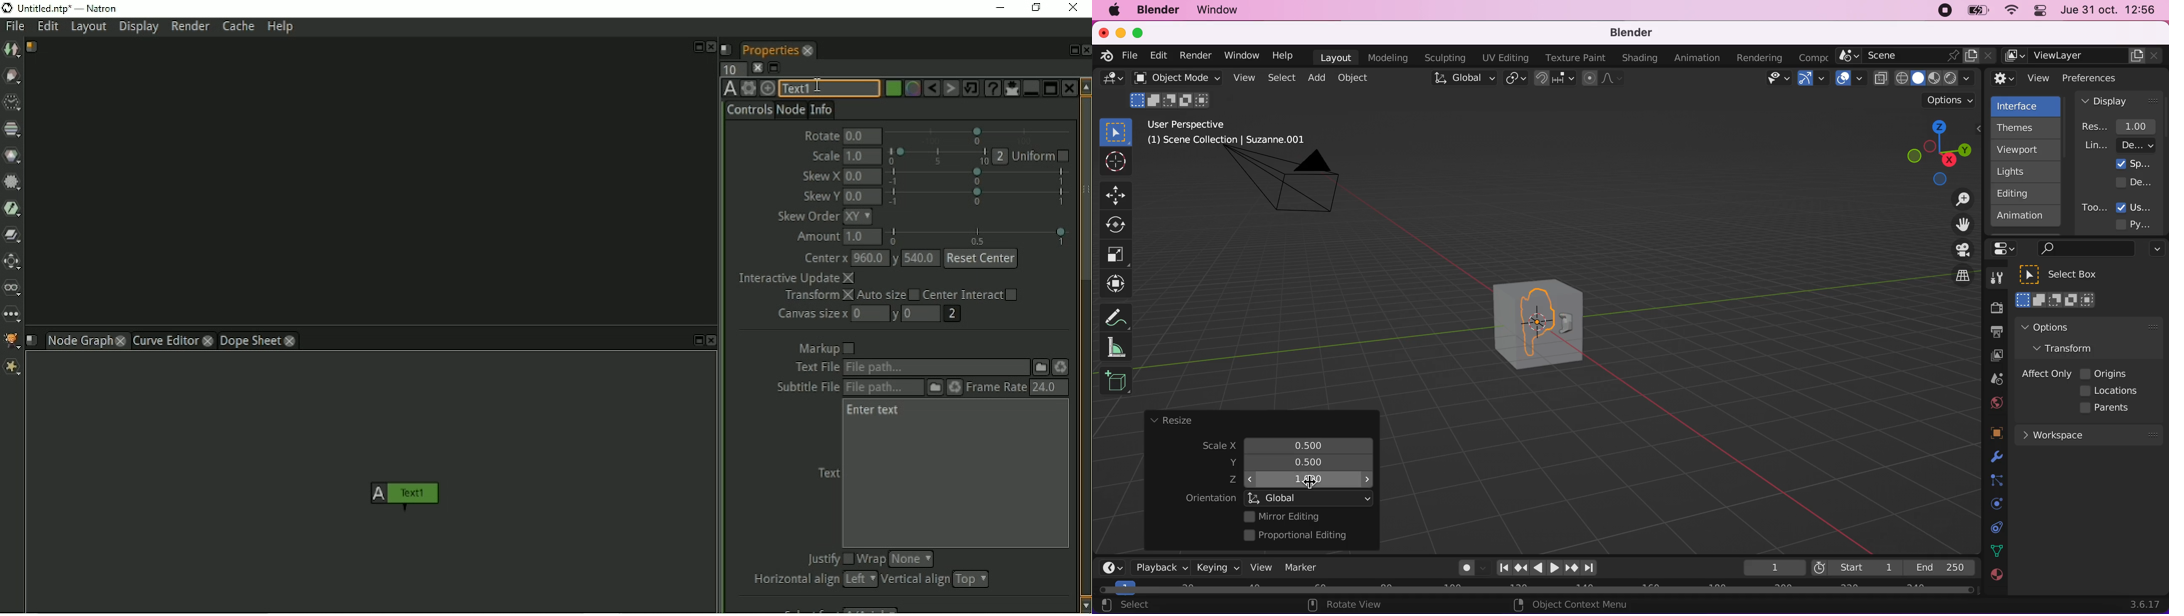  Describe the element at coordinates (1940, 567) in the screenshot. I see `end 250` at that location.